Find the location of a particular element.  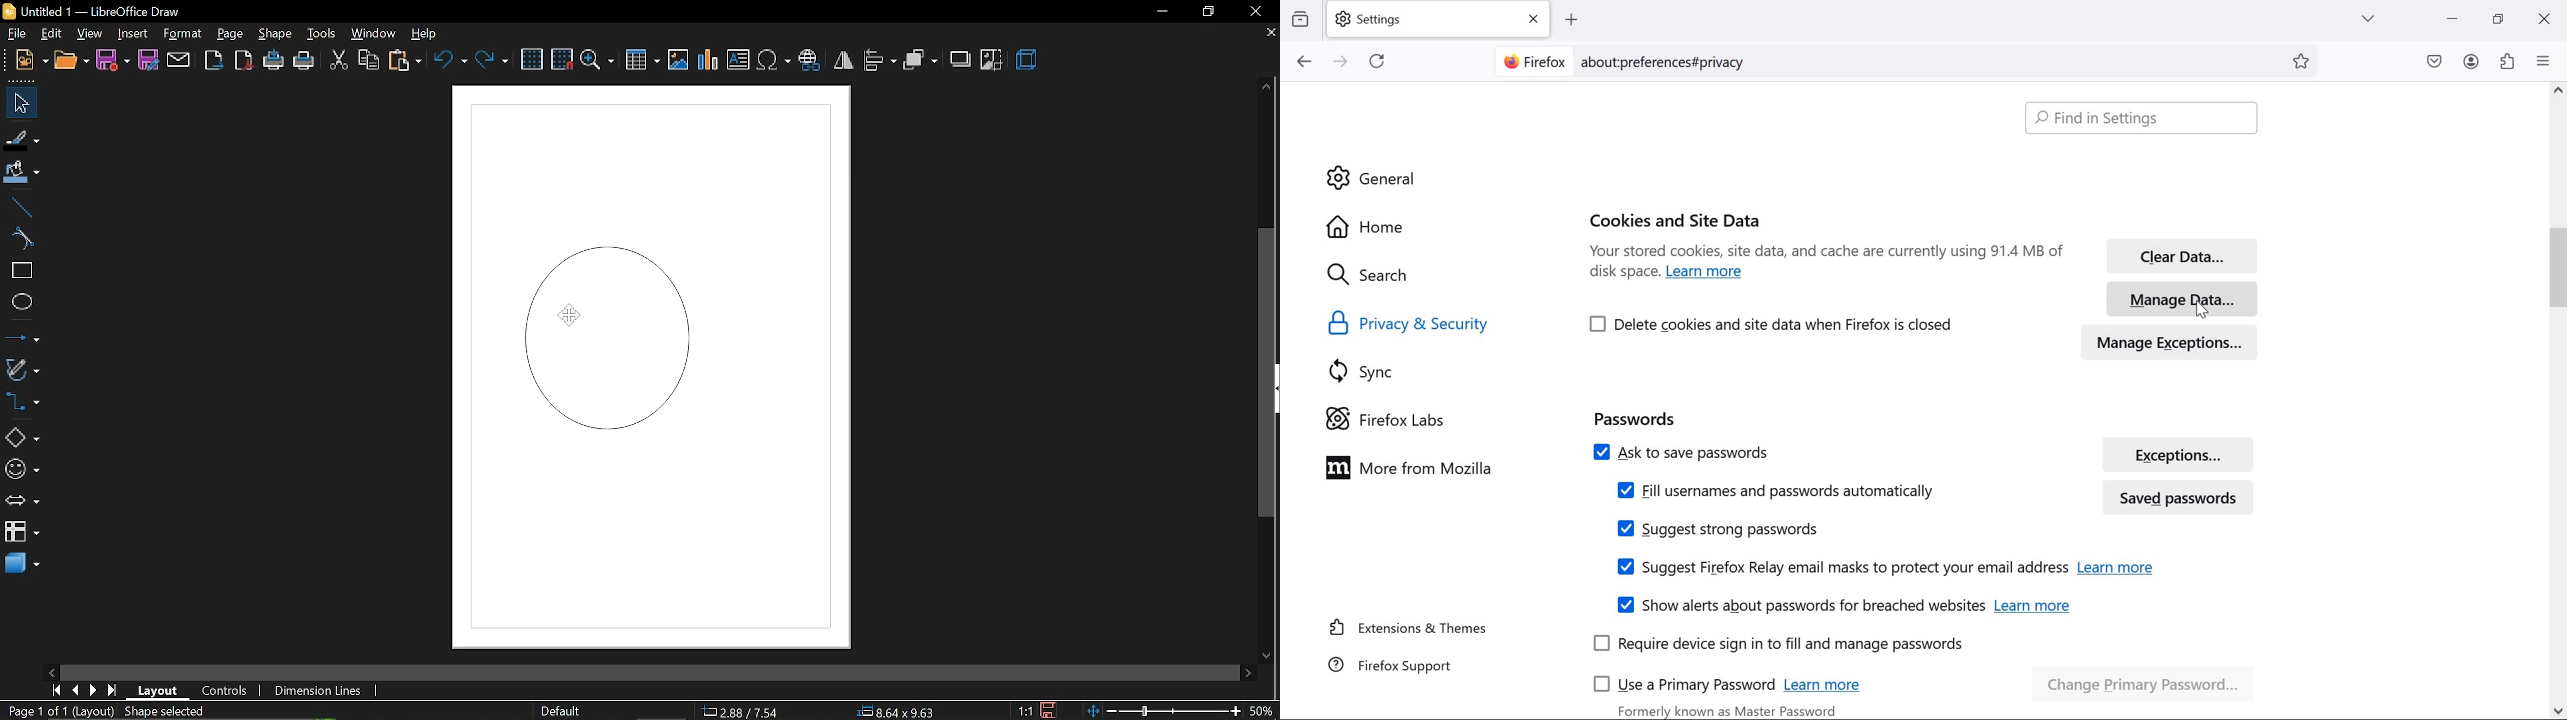

connectors is located at coordinates (24, 402).